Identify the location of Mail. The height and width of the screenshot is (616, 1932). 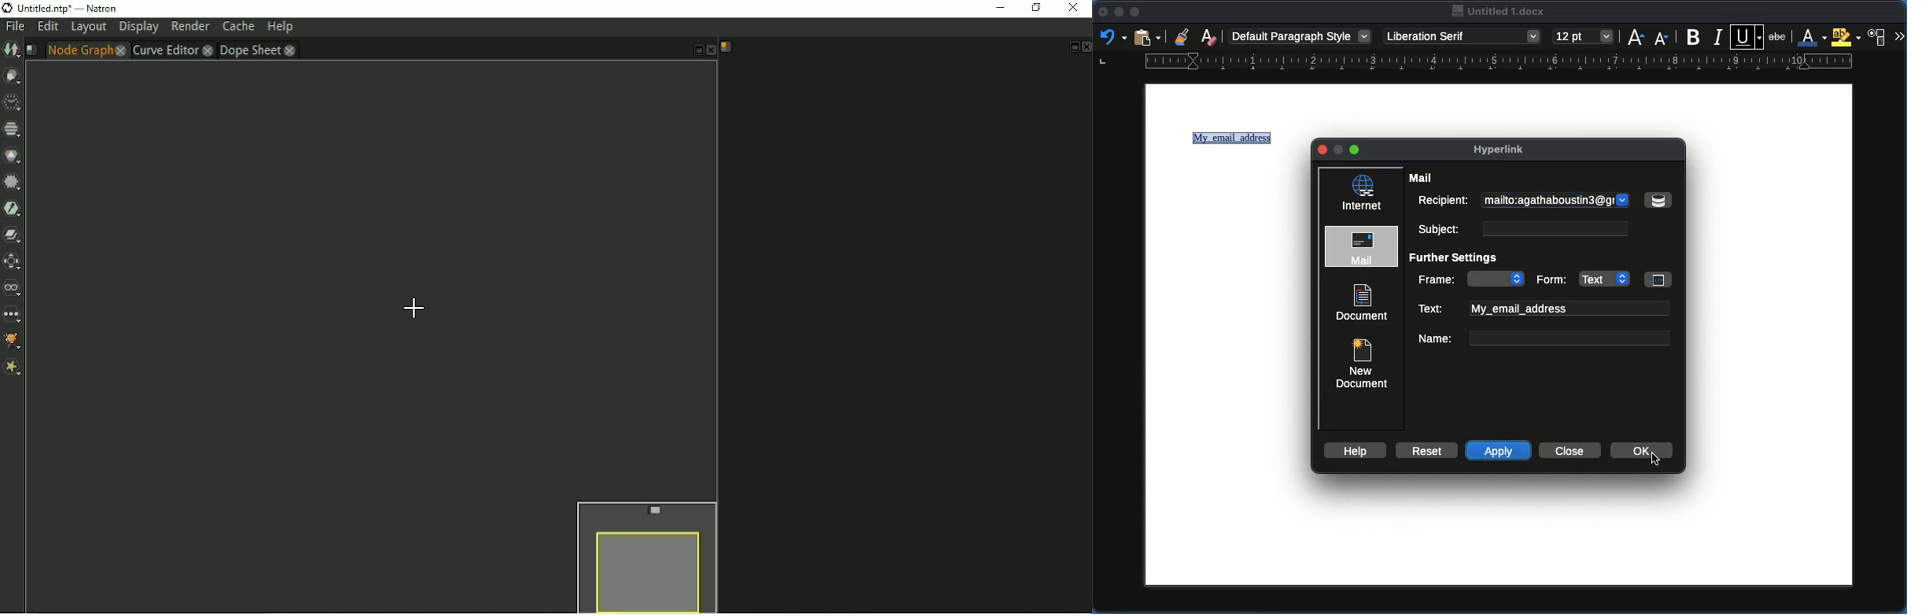
(1423, 178).